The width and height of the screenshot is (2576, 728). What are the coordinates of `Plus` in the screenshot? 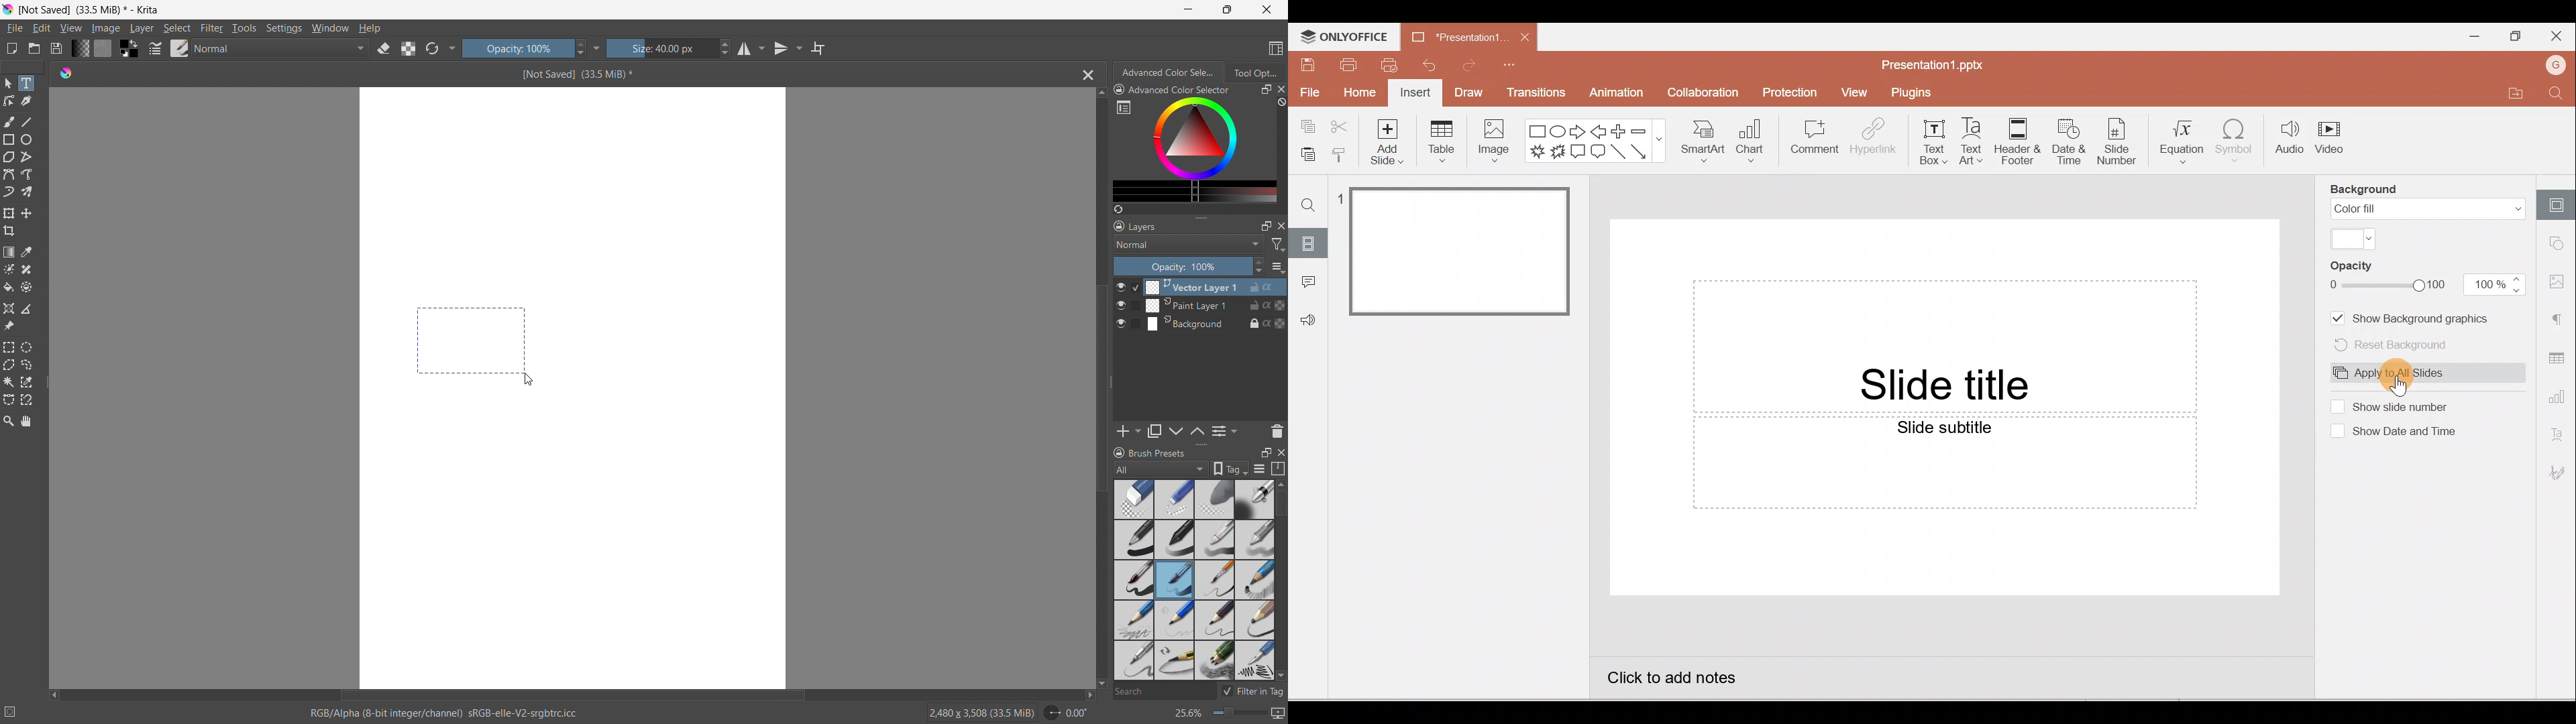 It's located at (1619, 130).